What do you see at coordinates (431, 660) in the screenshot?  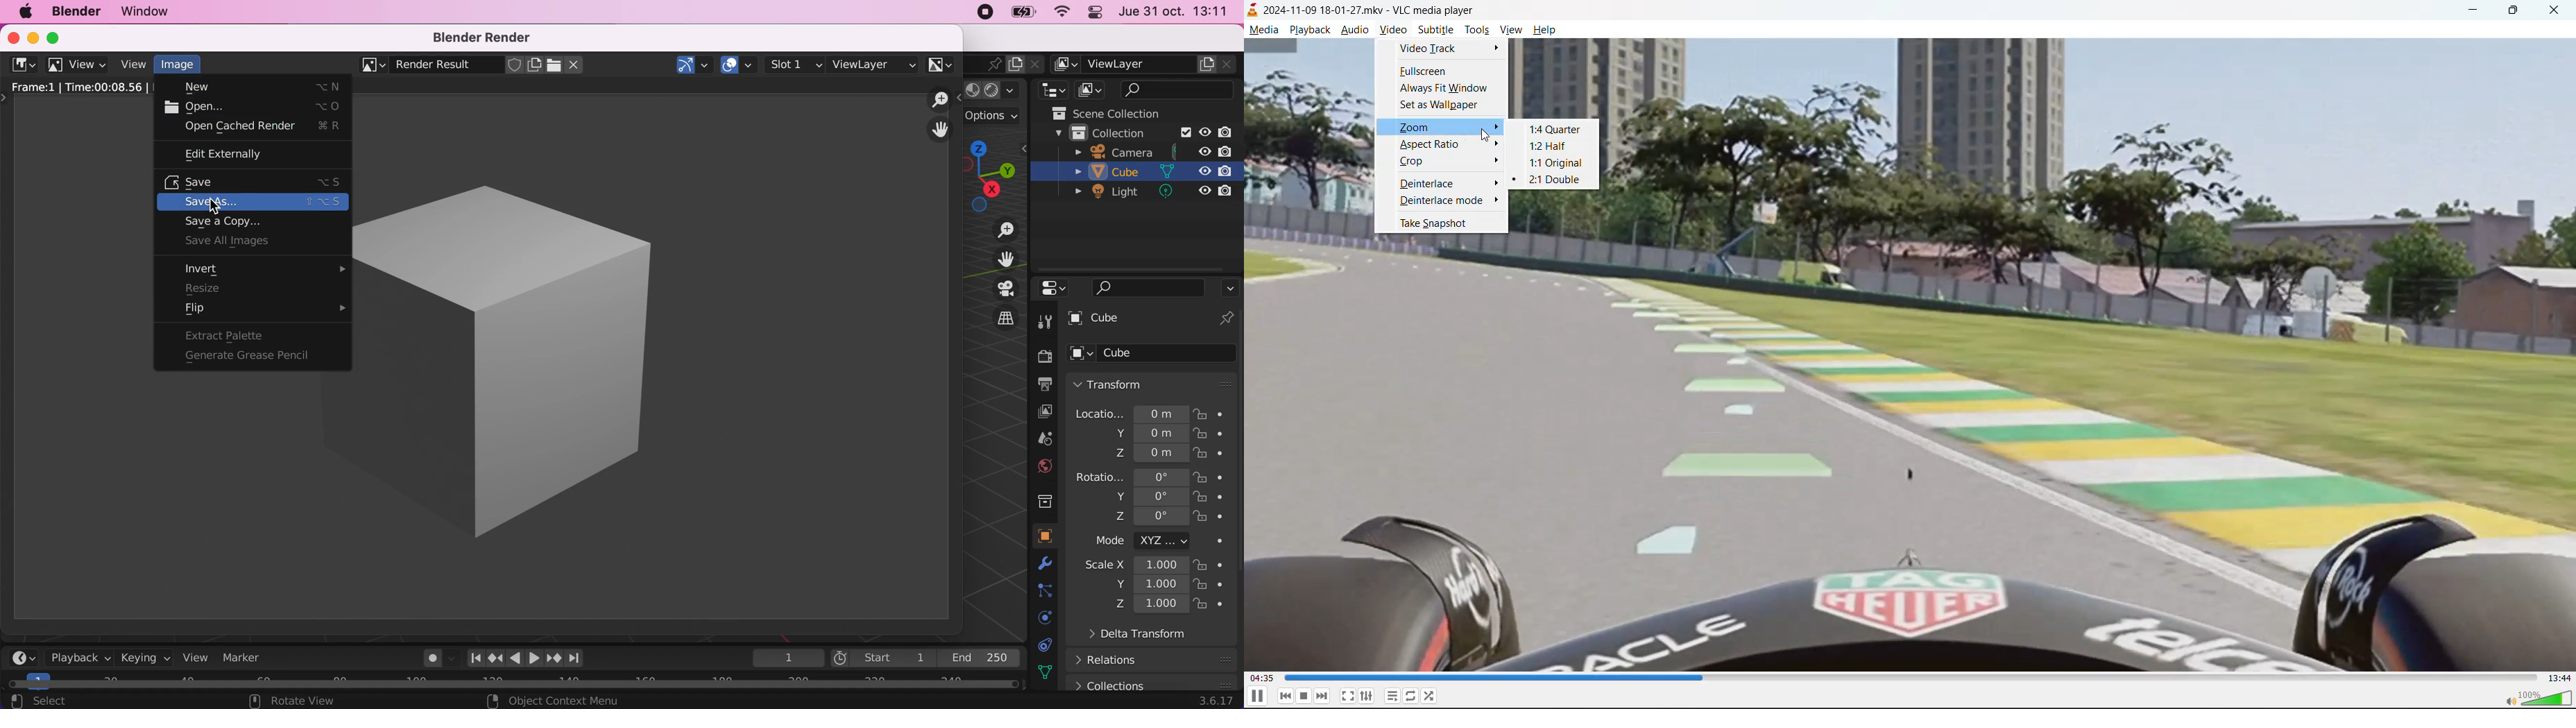 I see `auto keying` at bounding box center [431, 660].